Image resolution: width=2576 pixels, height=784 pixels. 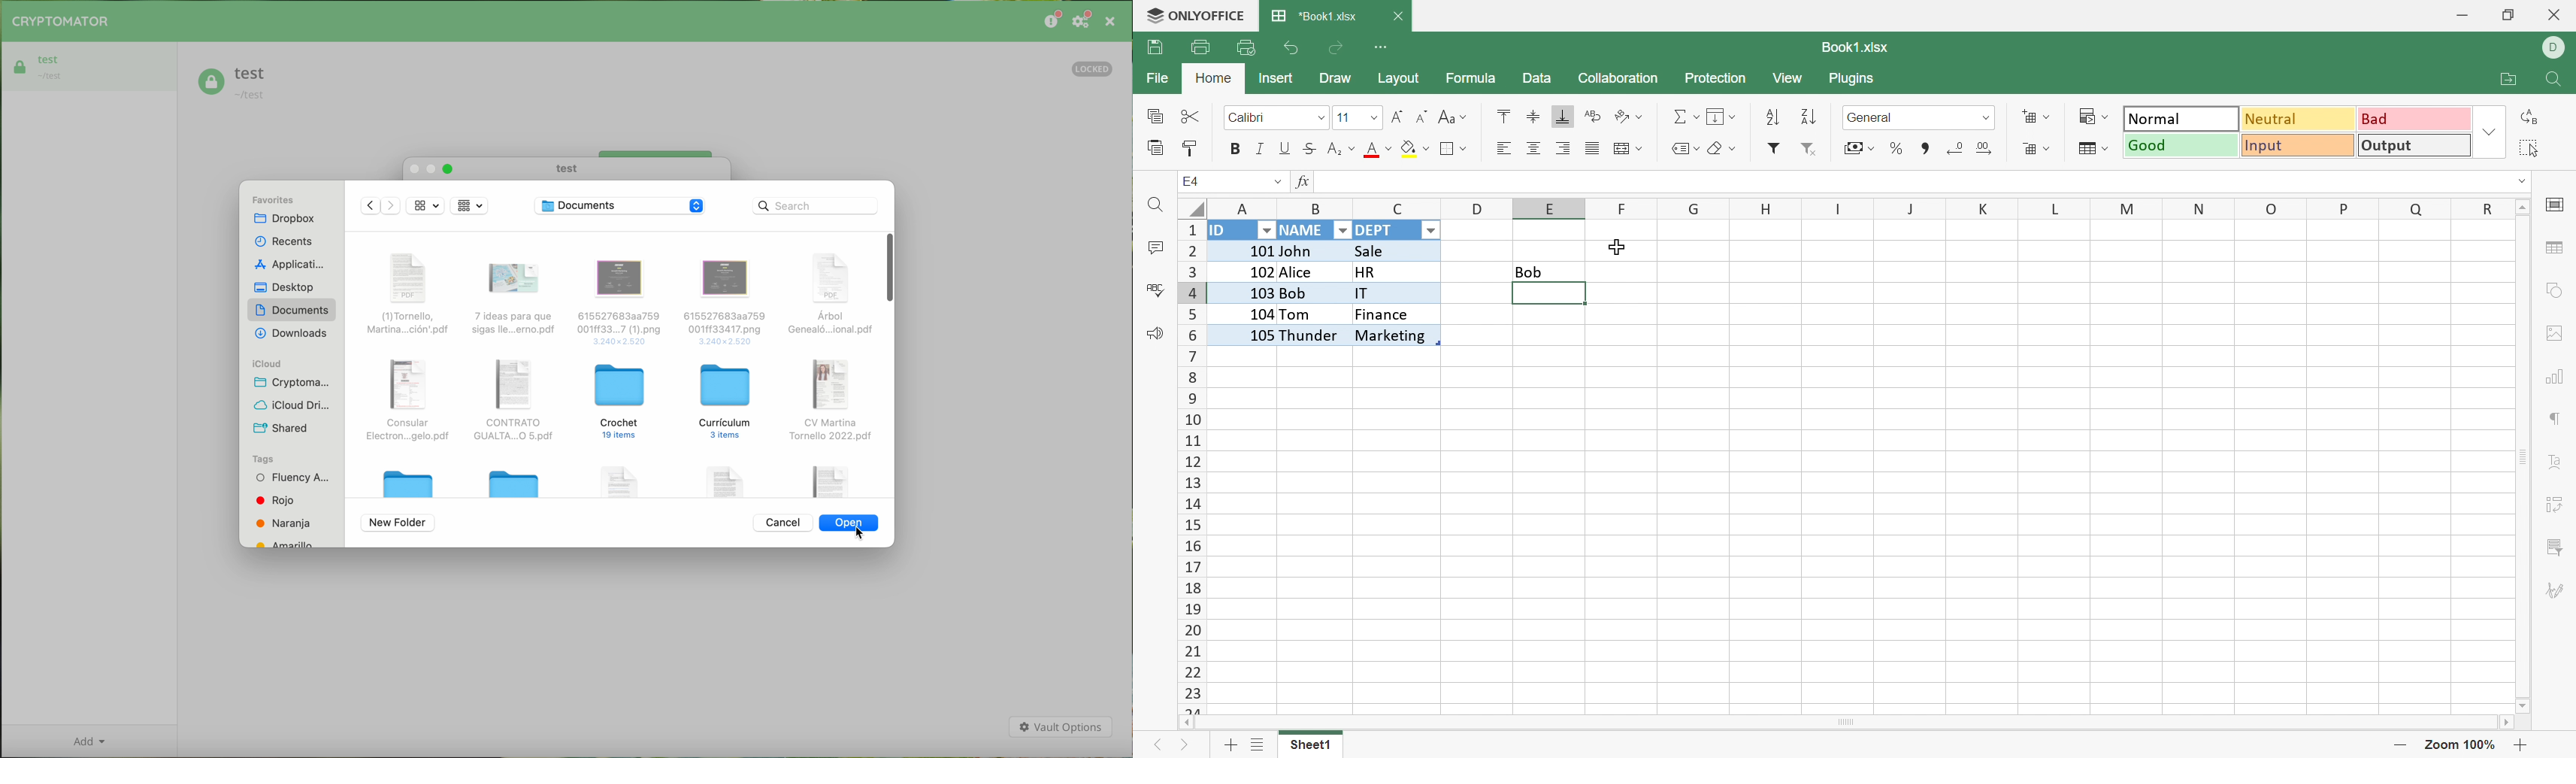 What do you see at coordinates (1312, 295) in the screenshot?
I see `Bob` at bounding box center [1312, 295].